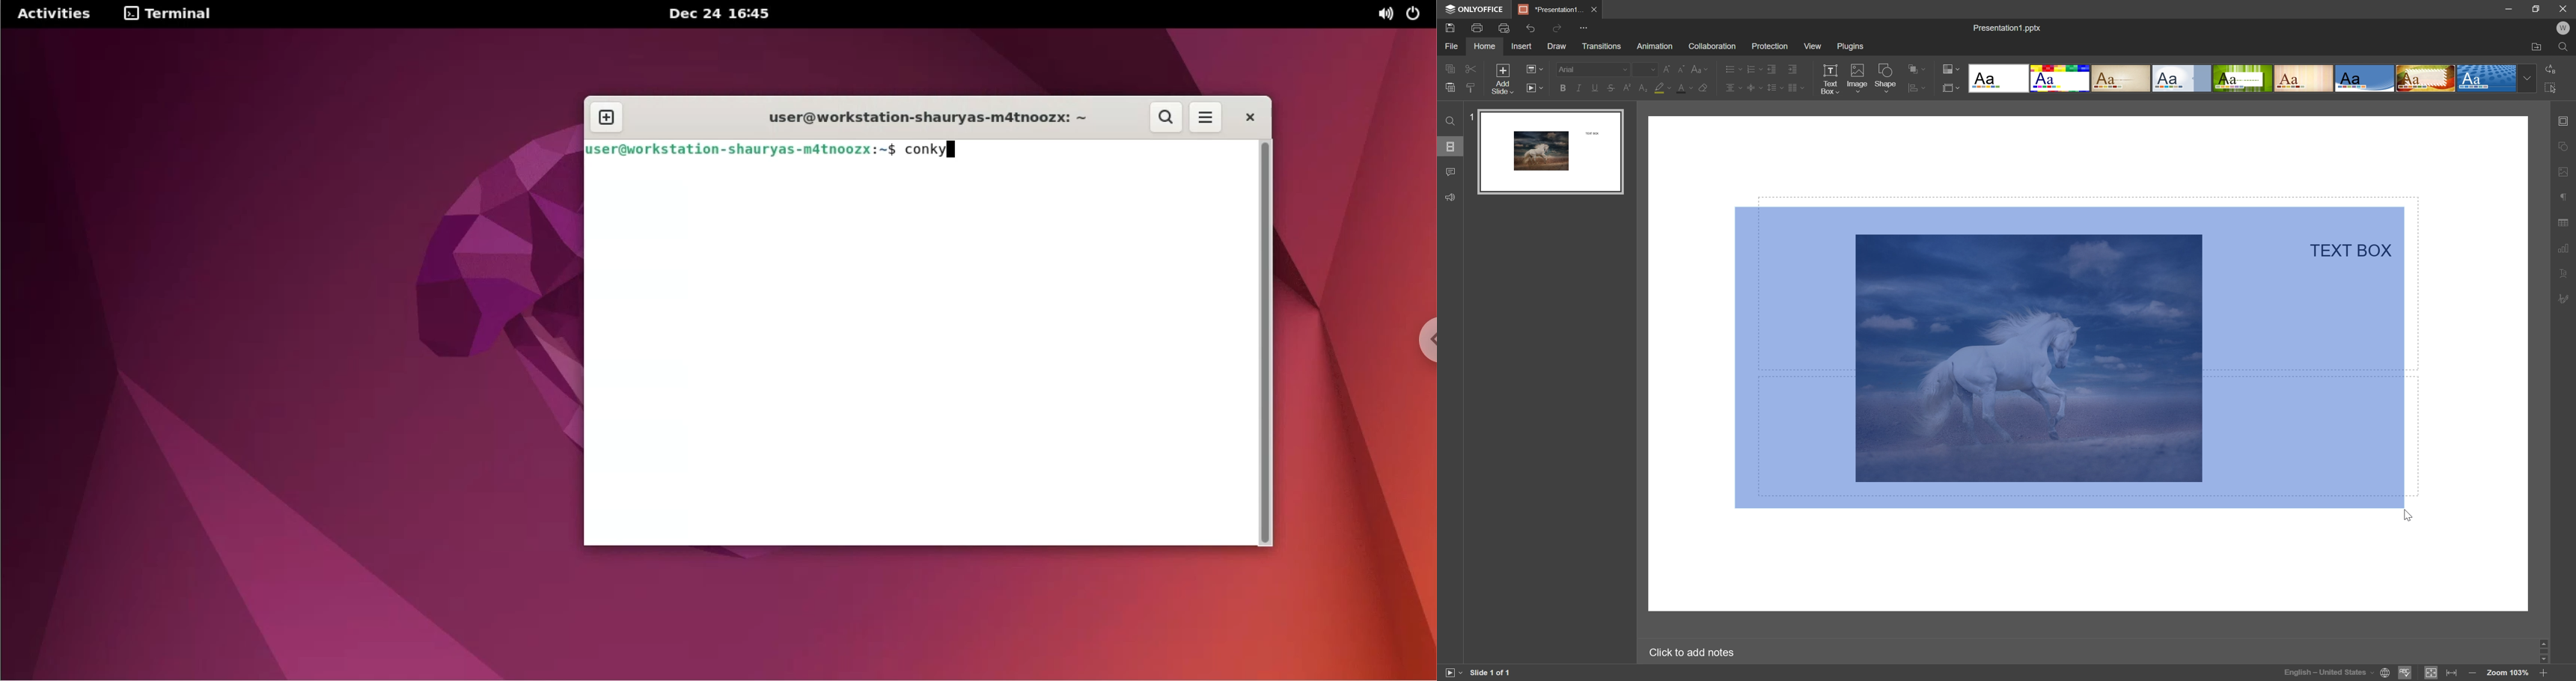 This screenshot has height=700, width=2576. Describe the element at coordinates (1917, 89) in the screenshot. I see `arrange shape` at that location.